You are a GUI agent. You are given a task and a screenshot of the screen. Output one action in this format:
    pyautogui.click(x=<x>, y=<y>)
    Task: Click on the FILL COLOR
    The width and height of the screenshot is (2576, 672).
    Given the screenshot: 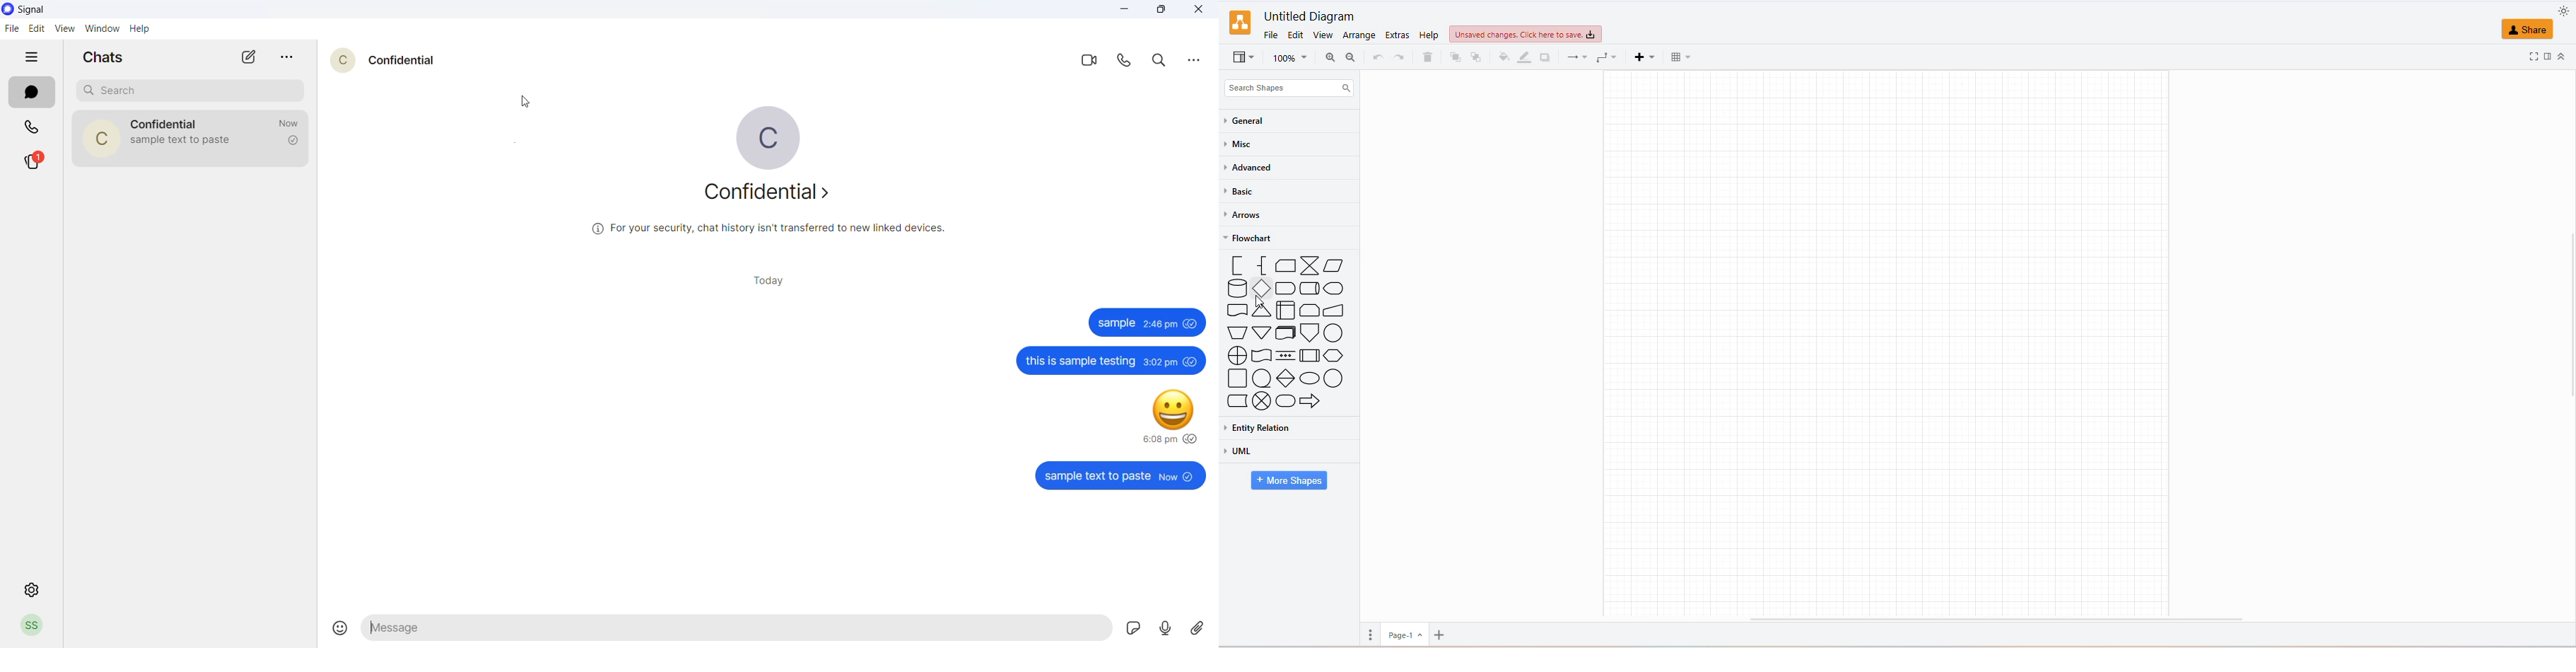 What is the action you would take?
    pyautogui.click(x=1502, y=59)
    